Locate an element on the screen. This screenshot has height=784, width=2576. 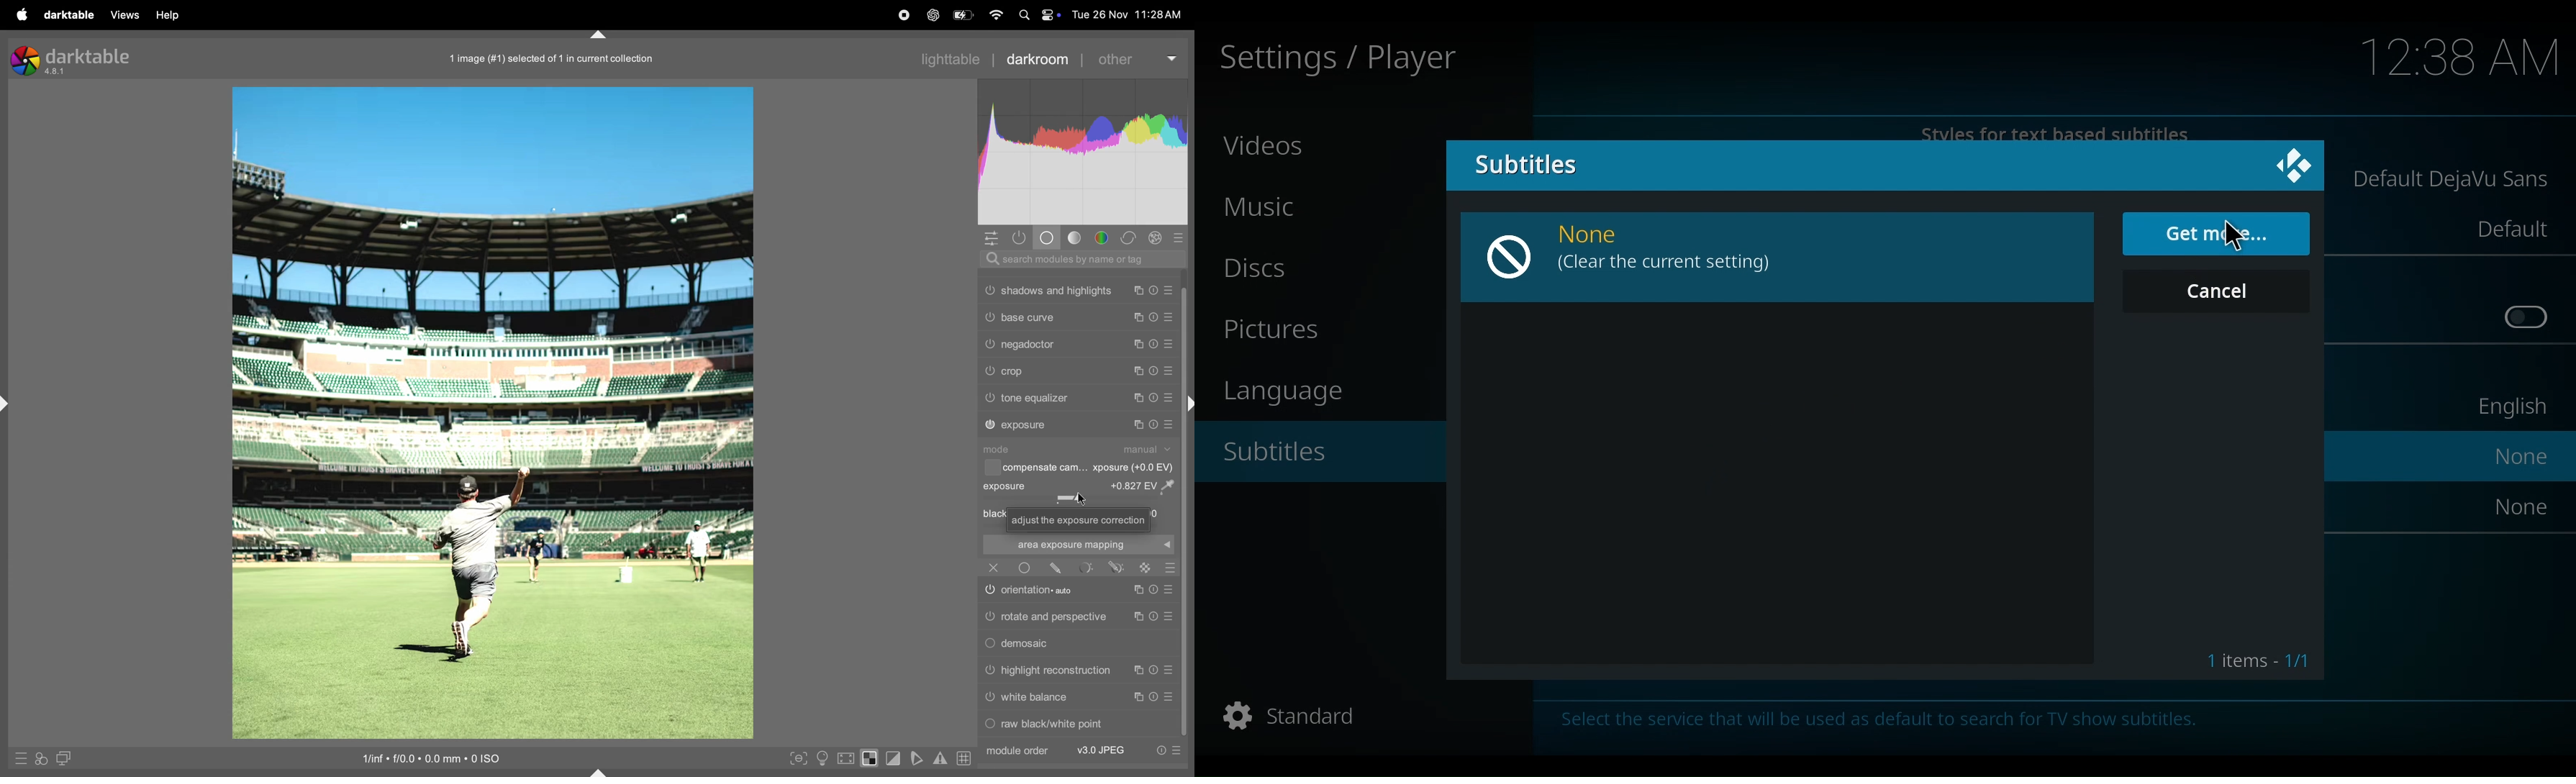
Switch on or off is located at coordinates (989, 290).